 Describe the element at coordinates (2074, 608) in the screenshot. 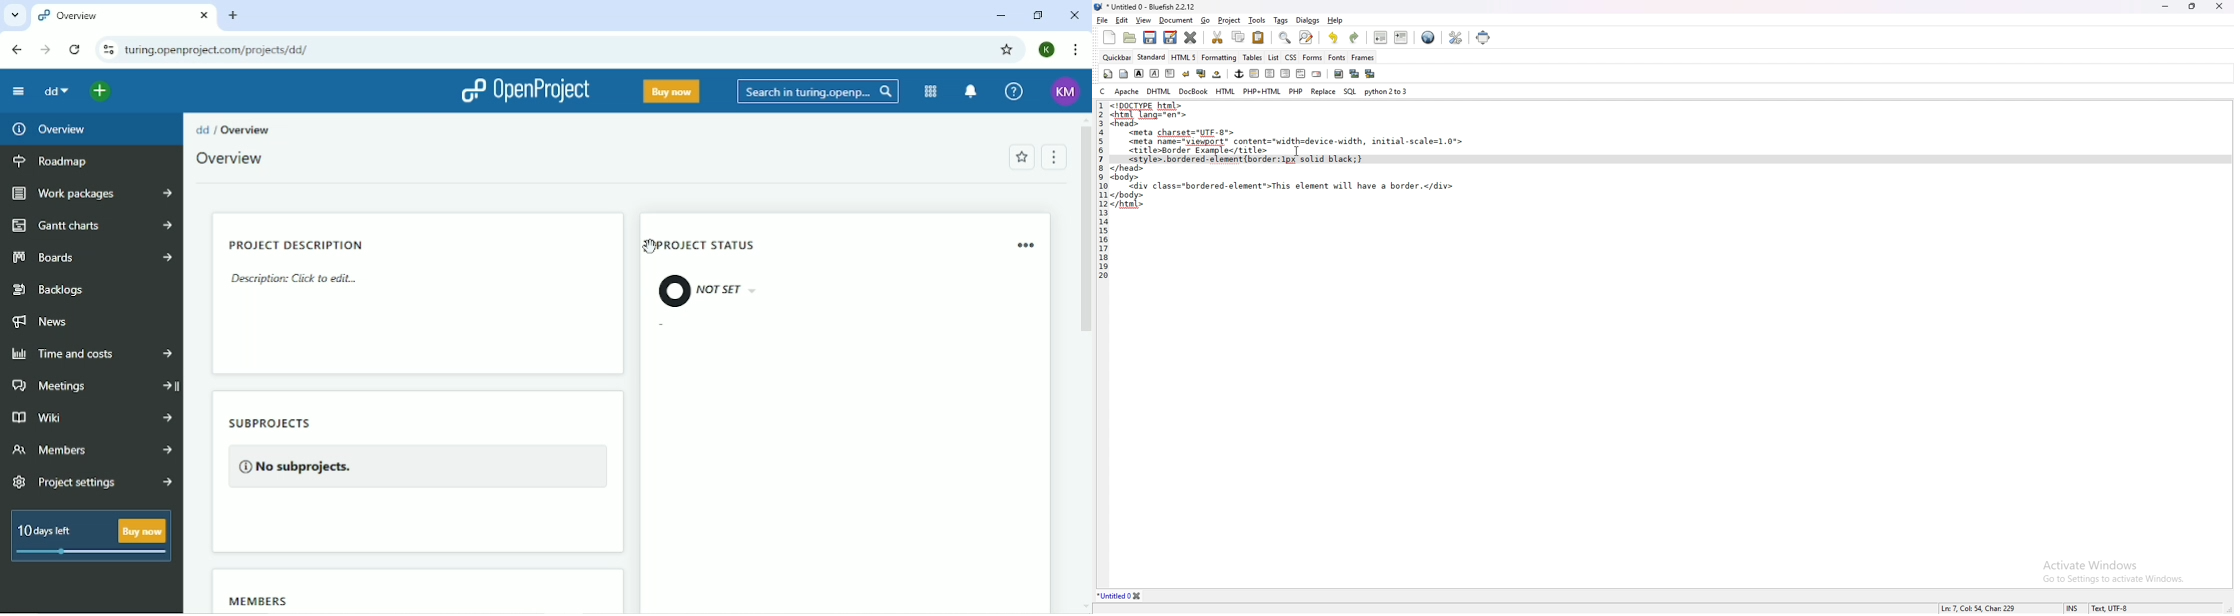

I see `INS` at that location.